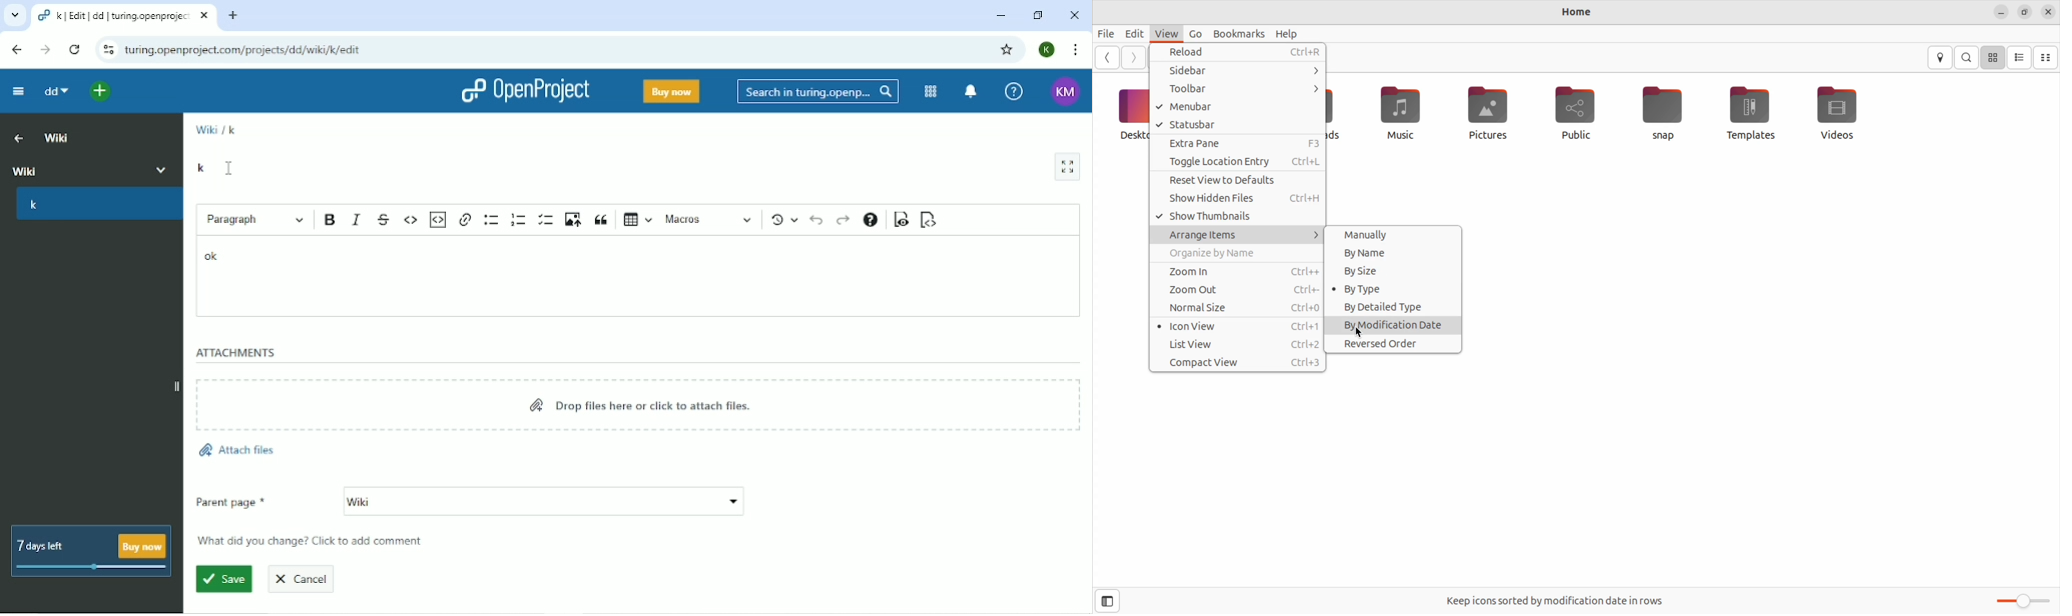 This screenshot has width=2072, height=616. I want to click on menu bar, so click(1238, 107).